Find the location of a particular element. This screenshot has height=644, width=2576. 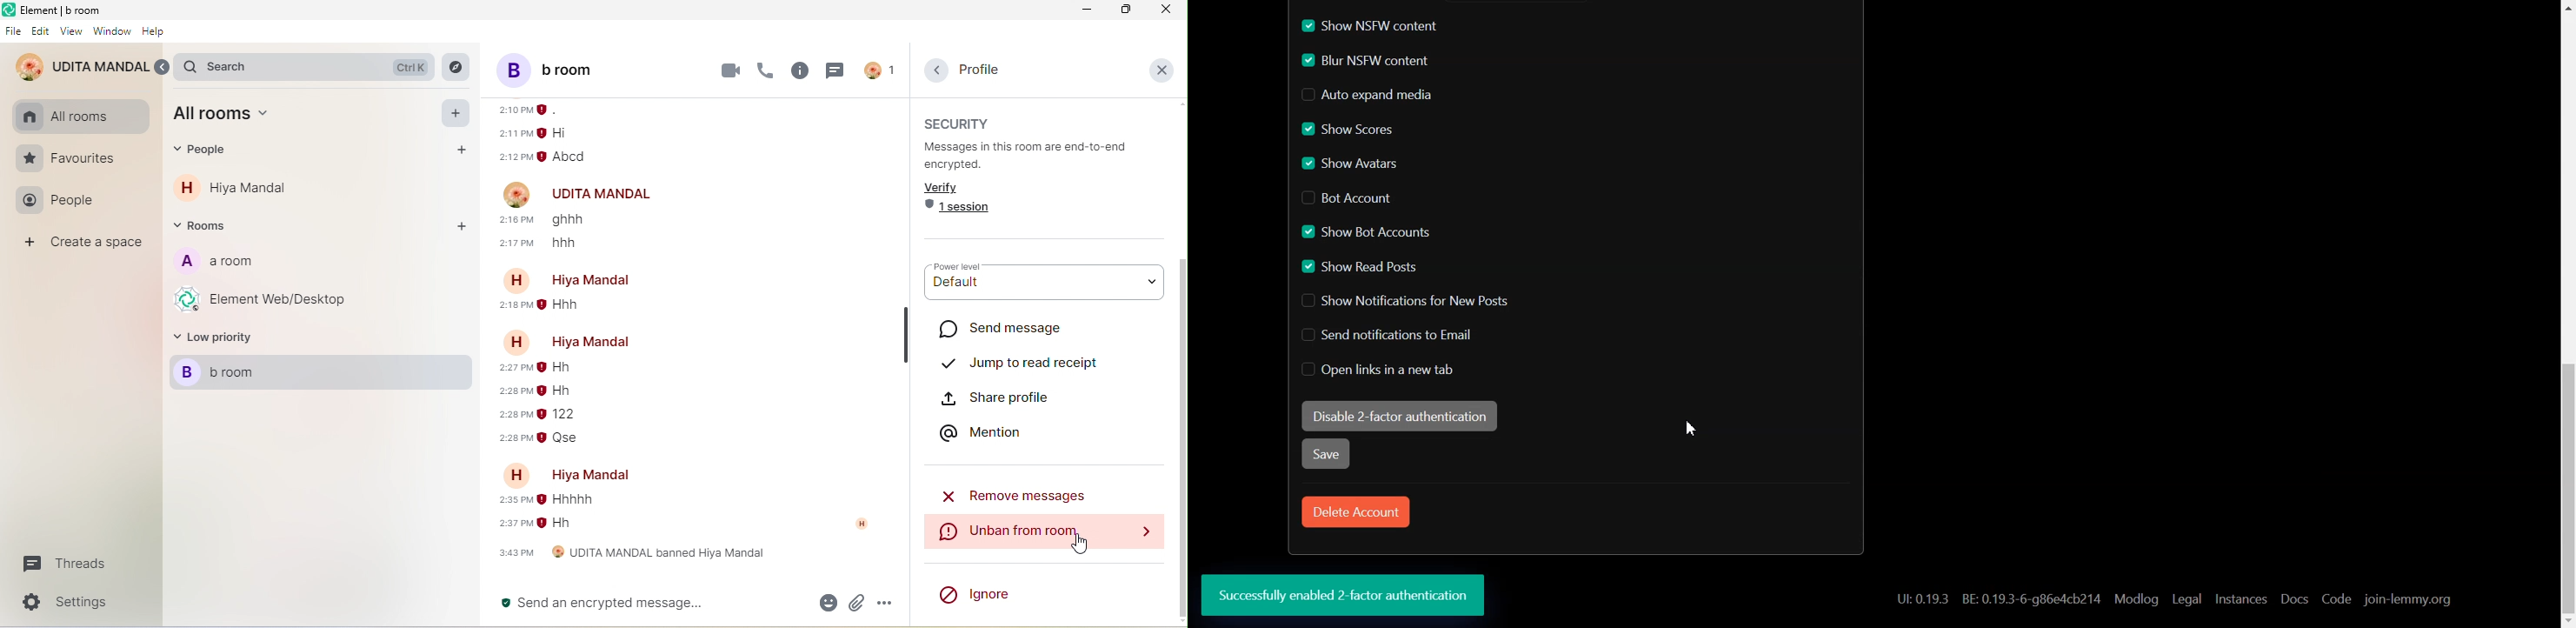

video call is located at coordinates (730, 70).